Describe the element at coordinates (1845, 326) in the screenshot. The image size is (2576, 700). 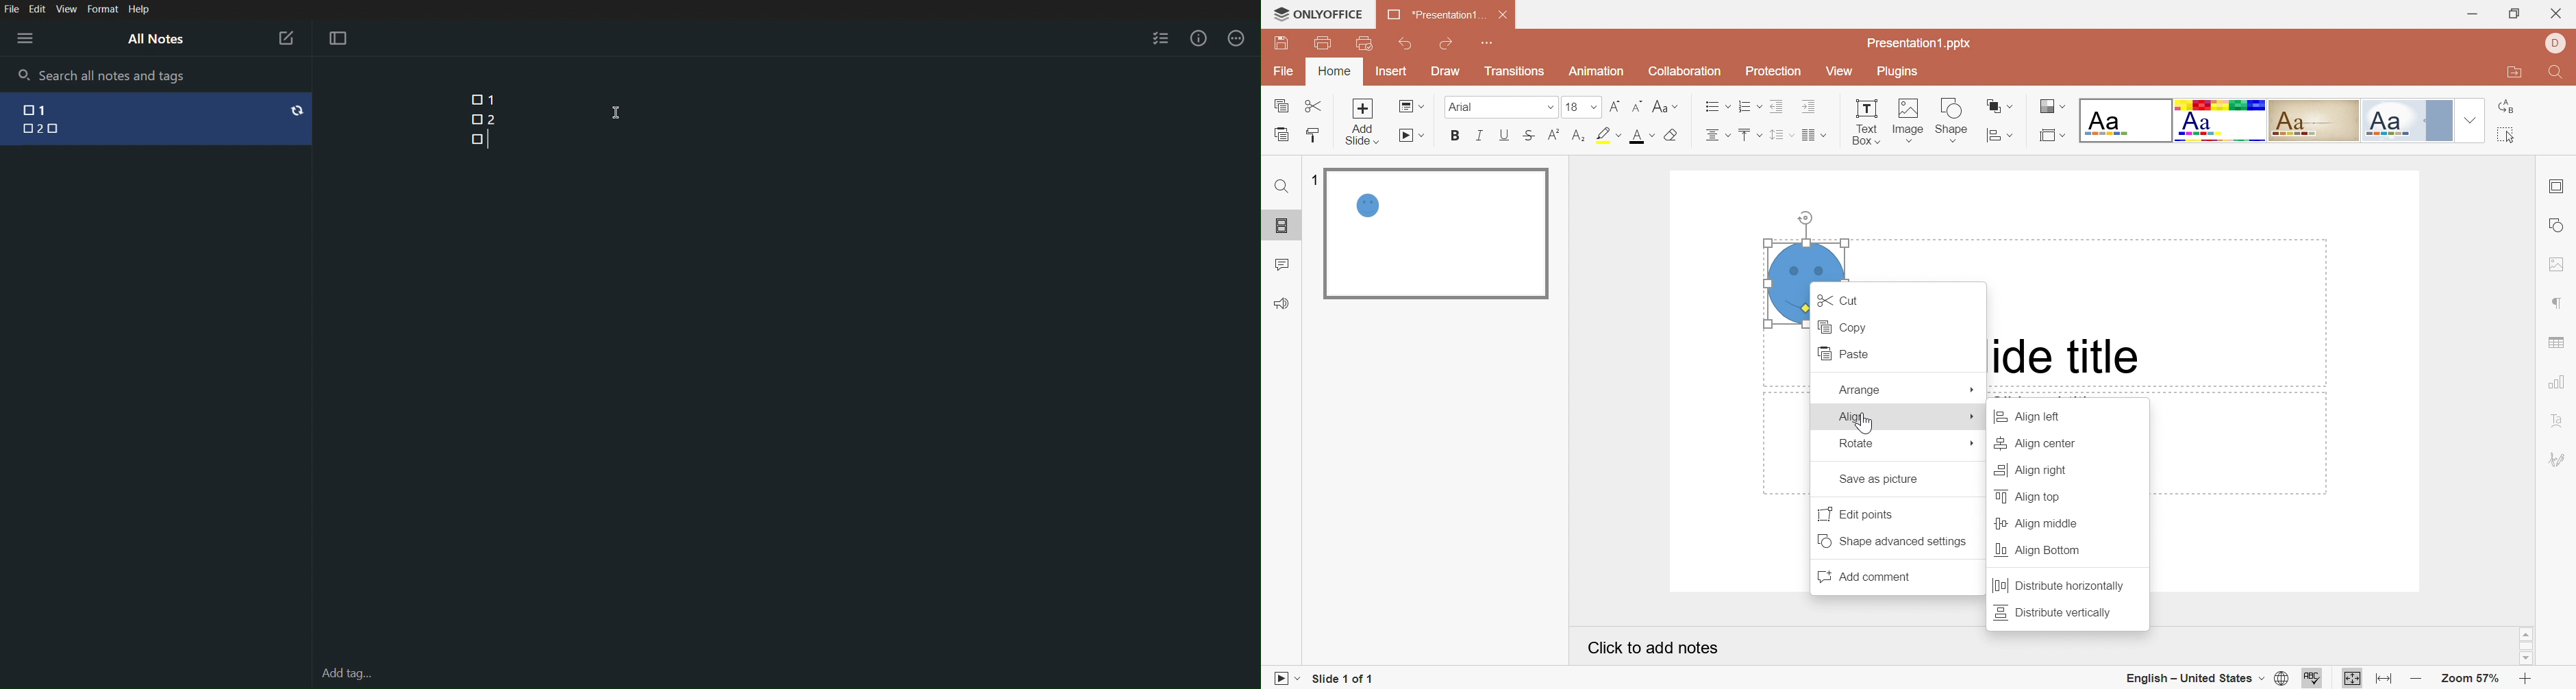
I see `Copy` at that location.